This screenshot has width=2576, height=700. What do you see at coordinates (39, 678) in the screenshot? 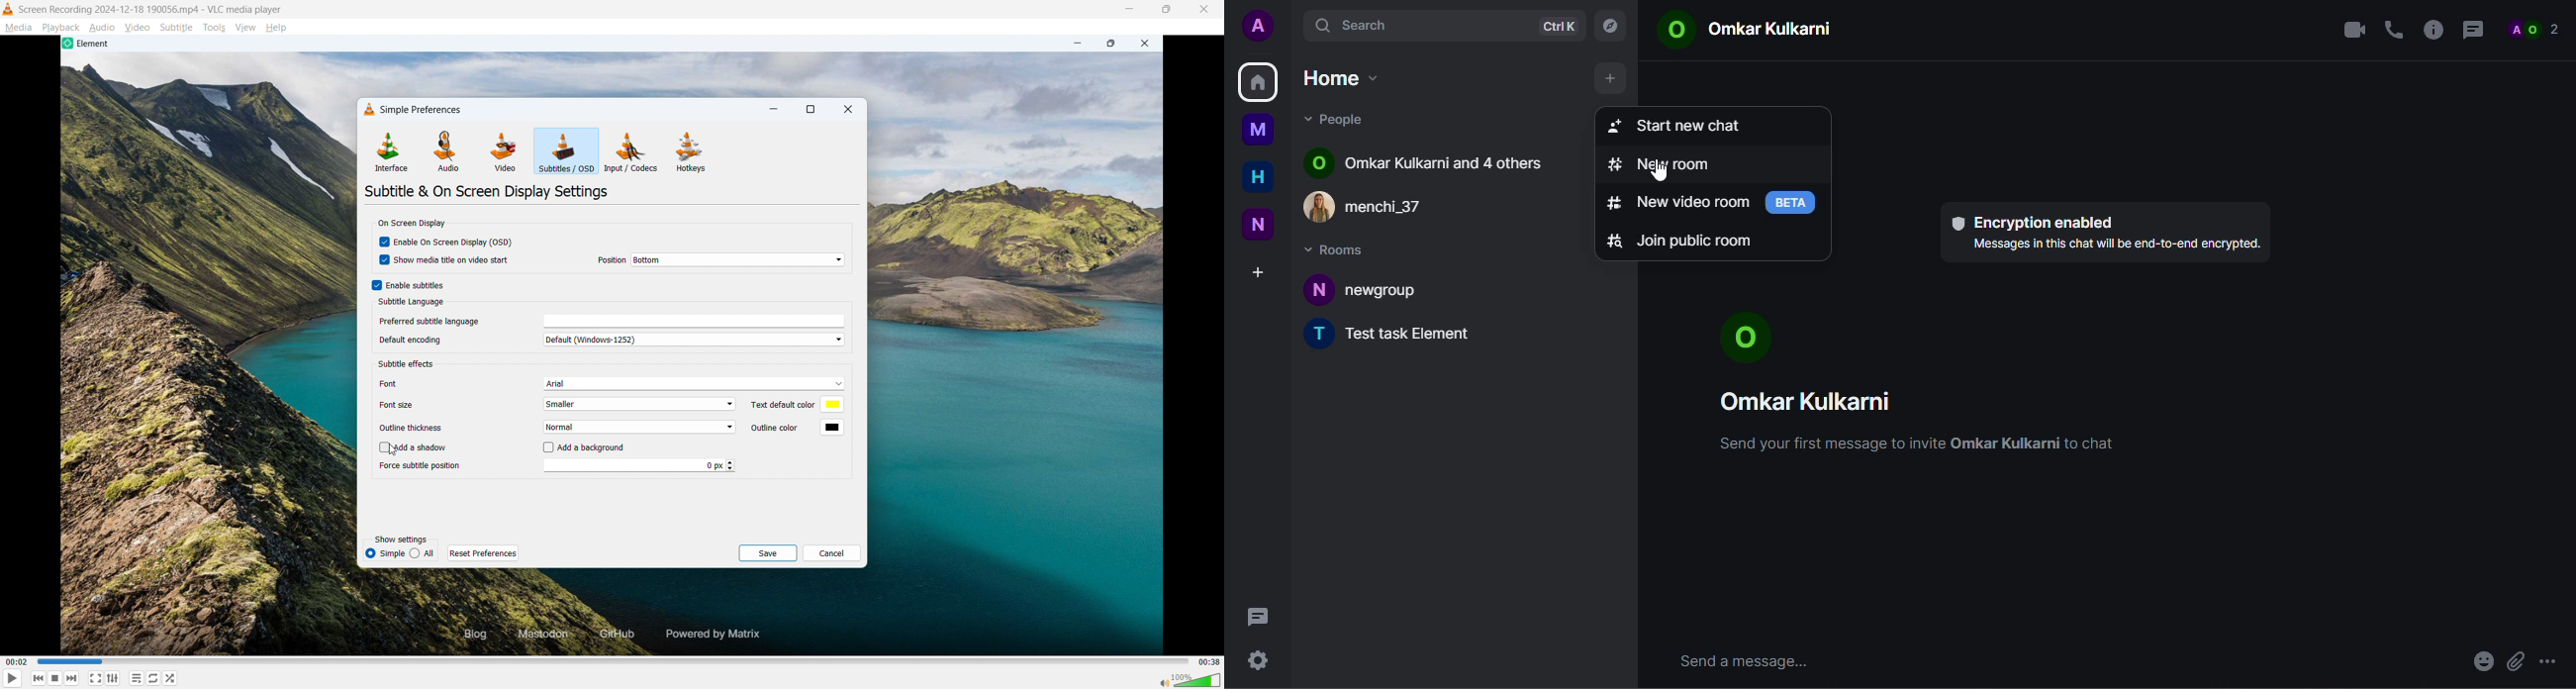
I see `Backward or previous media ` at bounding box center [39, 678].